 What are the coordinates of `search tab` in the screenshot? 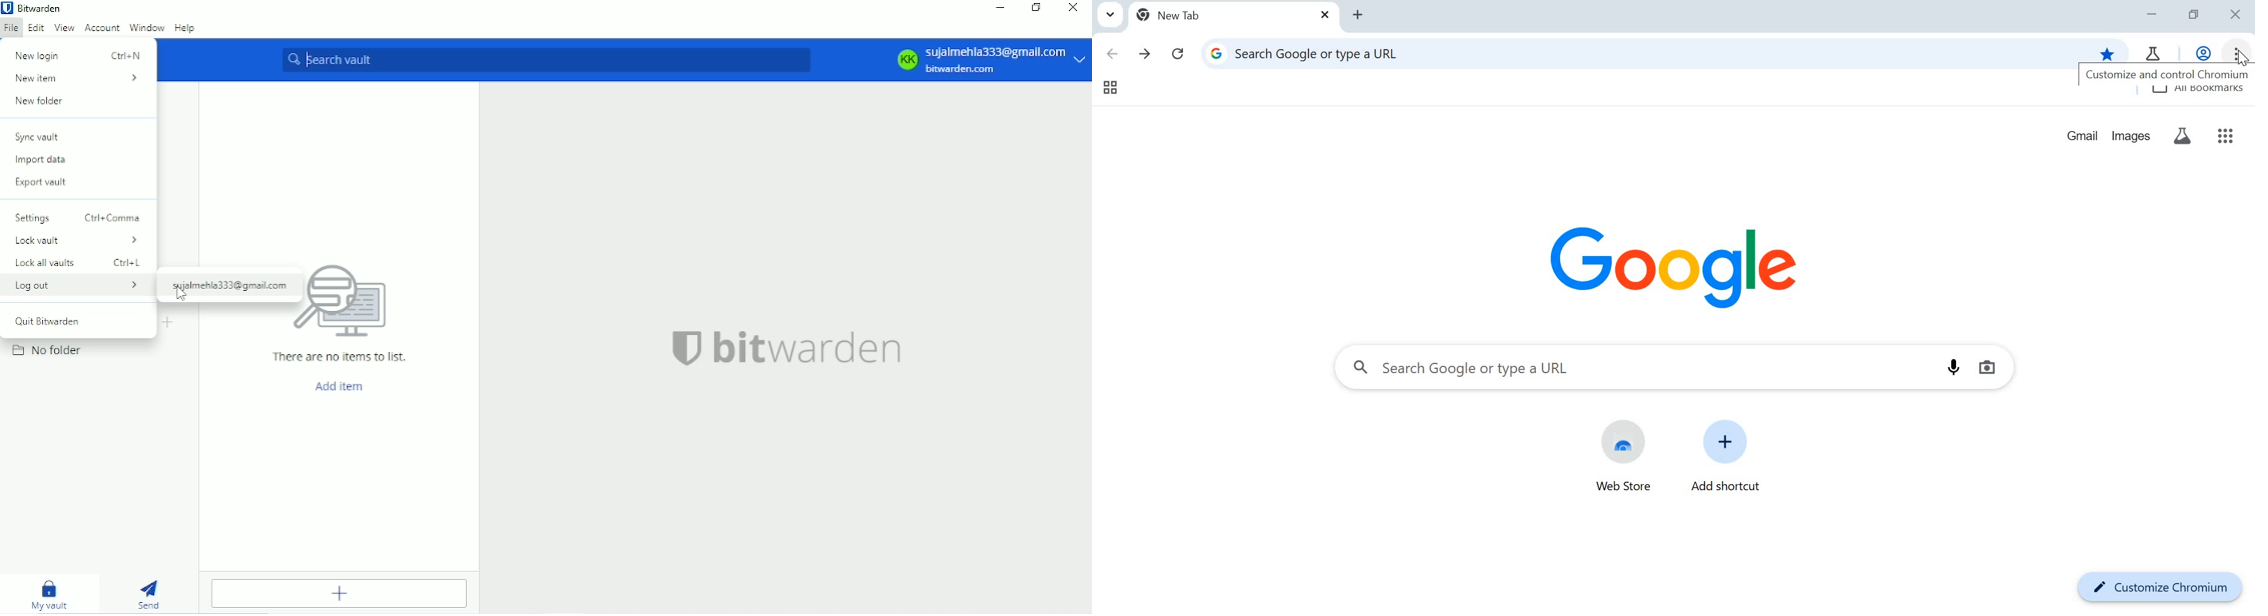 It's located at (1634, 369).